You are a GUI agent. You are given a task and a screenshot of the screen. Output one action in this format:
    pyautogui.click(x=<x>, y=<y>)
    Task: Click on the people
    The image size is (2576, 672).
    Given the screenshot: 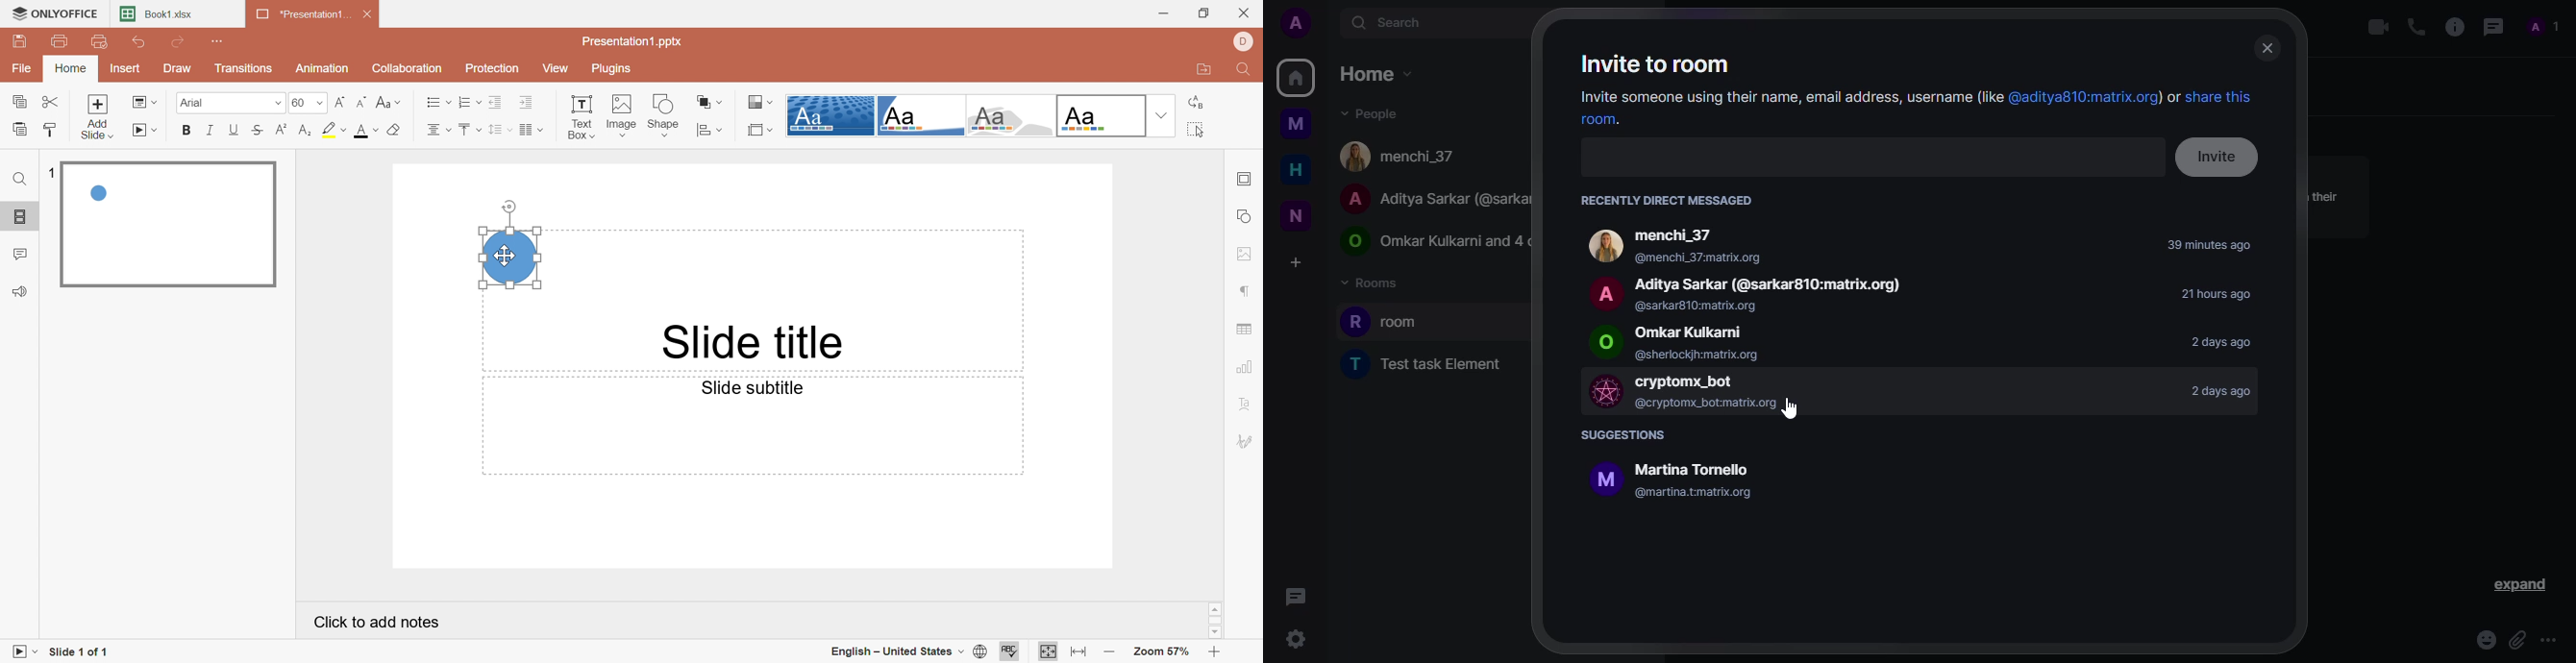 What is the action you would take?
    pyautogui.click(x=1431, y=241)
    